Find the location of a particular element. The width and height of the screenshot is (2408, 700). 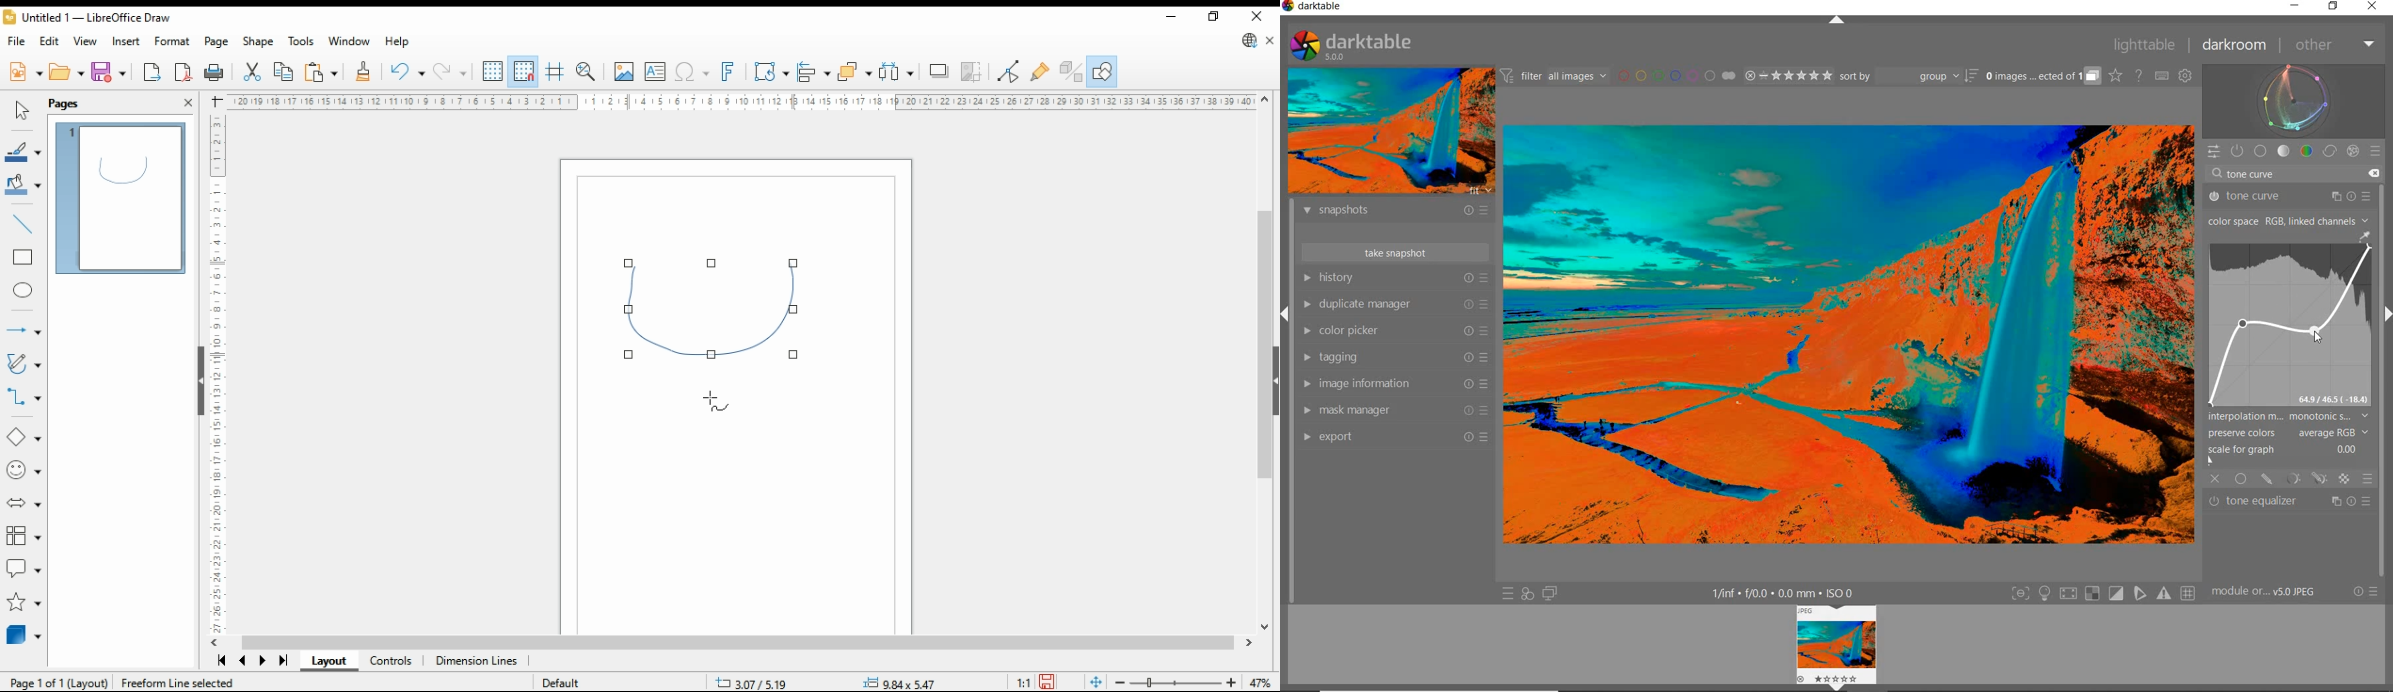

take snapshot is located at coordinates (1395, 251).